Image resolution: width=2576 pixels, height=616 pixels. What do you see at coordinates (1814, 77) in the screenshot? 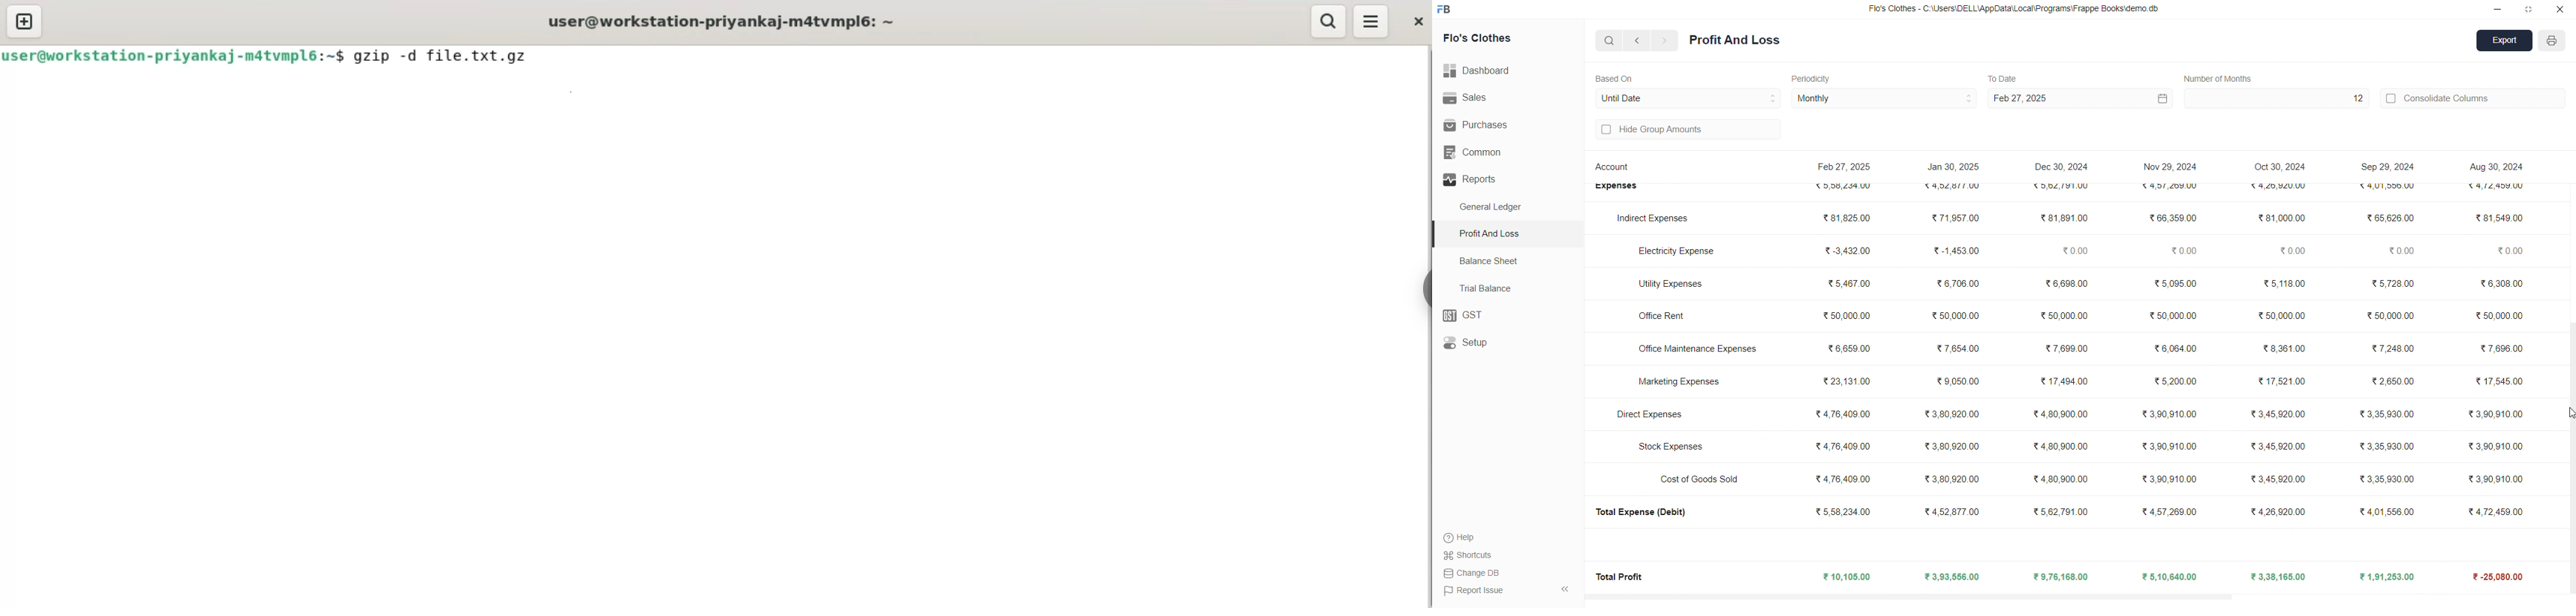
I see `Periodicity` at bounding box center [1814, 77].